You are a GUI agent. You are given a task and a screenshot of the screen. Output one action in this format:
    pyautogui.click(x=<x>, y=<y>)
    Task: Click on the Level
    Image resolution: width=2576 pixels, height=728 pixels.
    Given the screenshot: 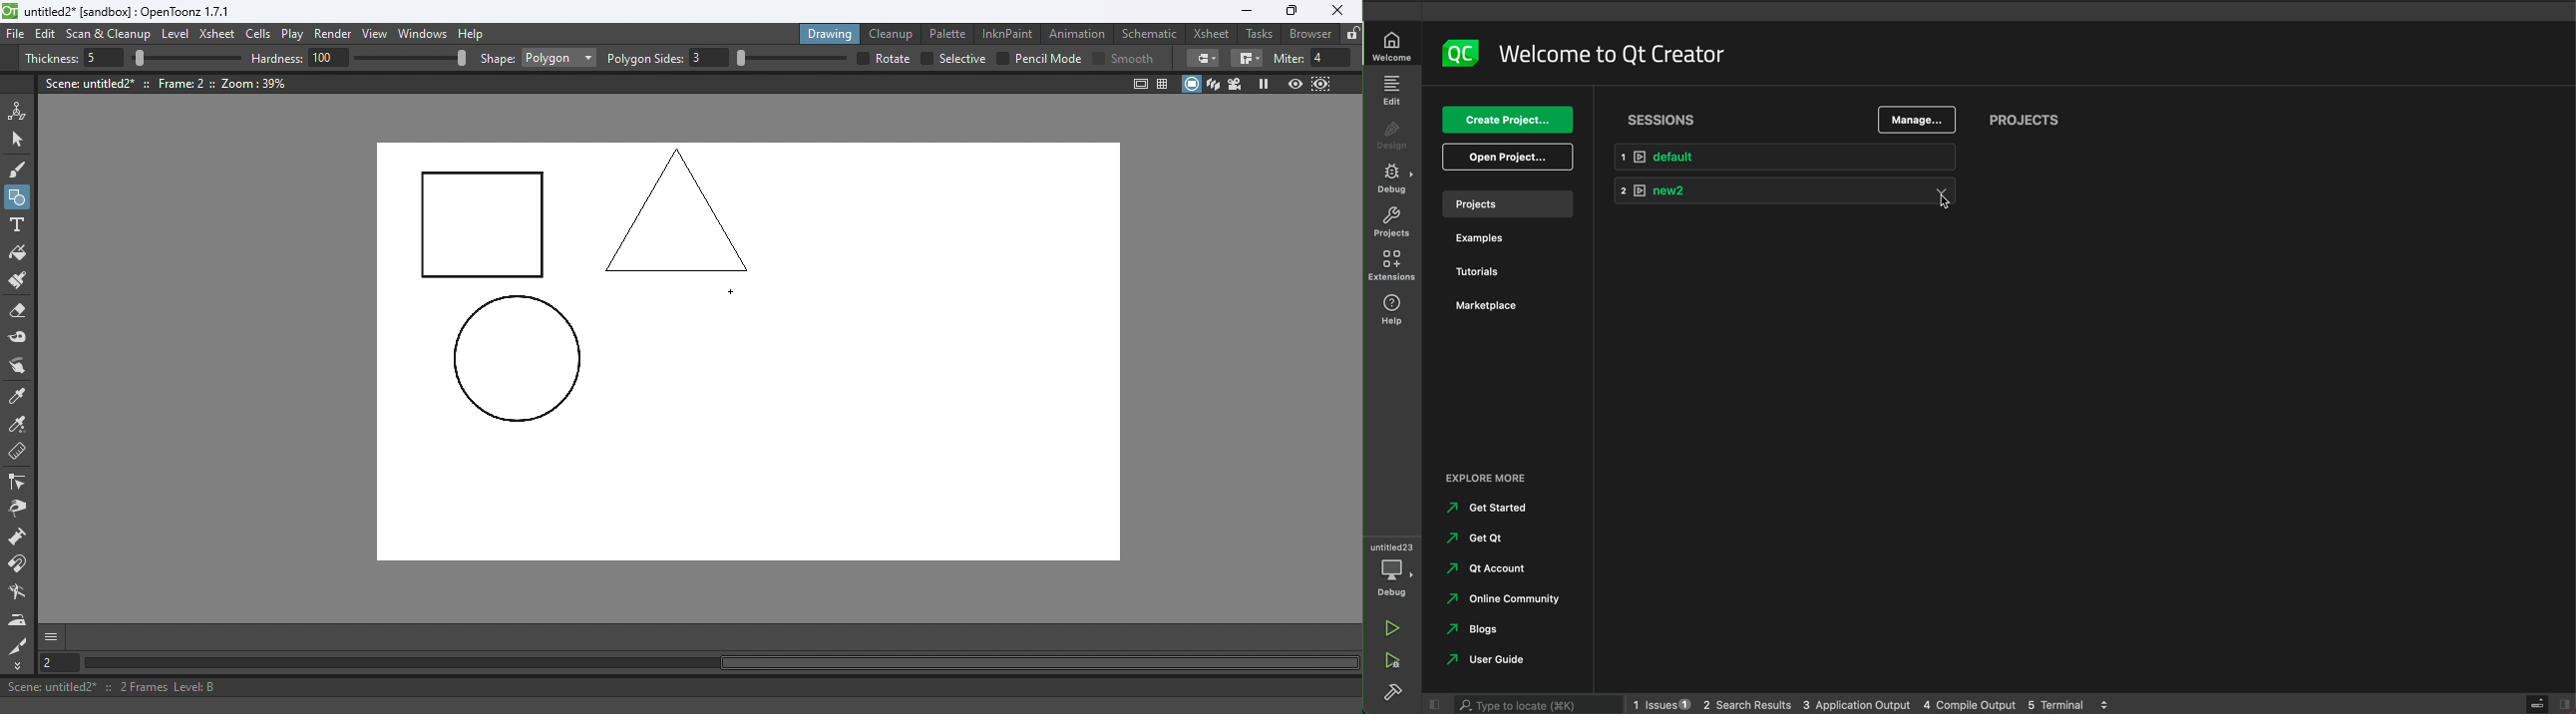 What is the action you would take?
    pyautogui.click(x=176, y=35)
    